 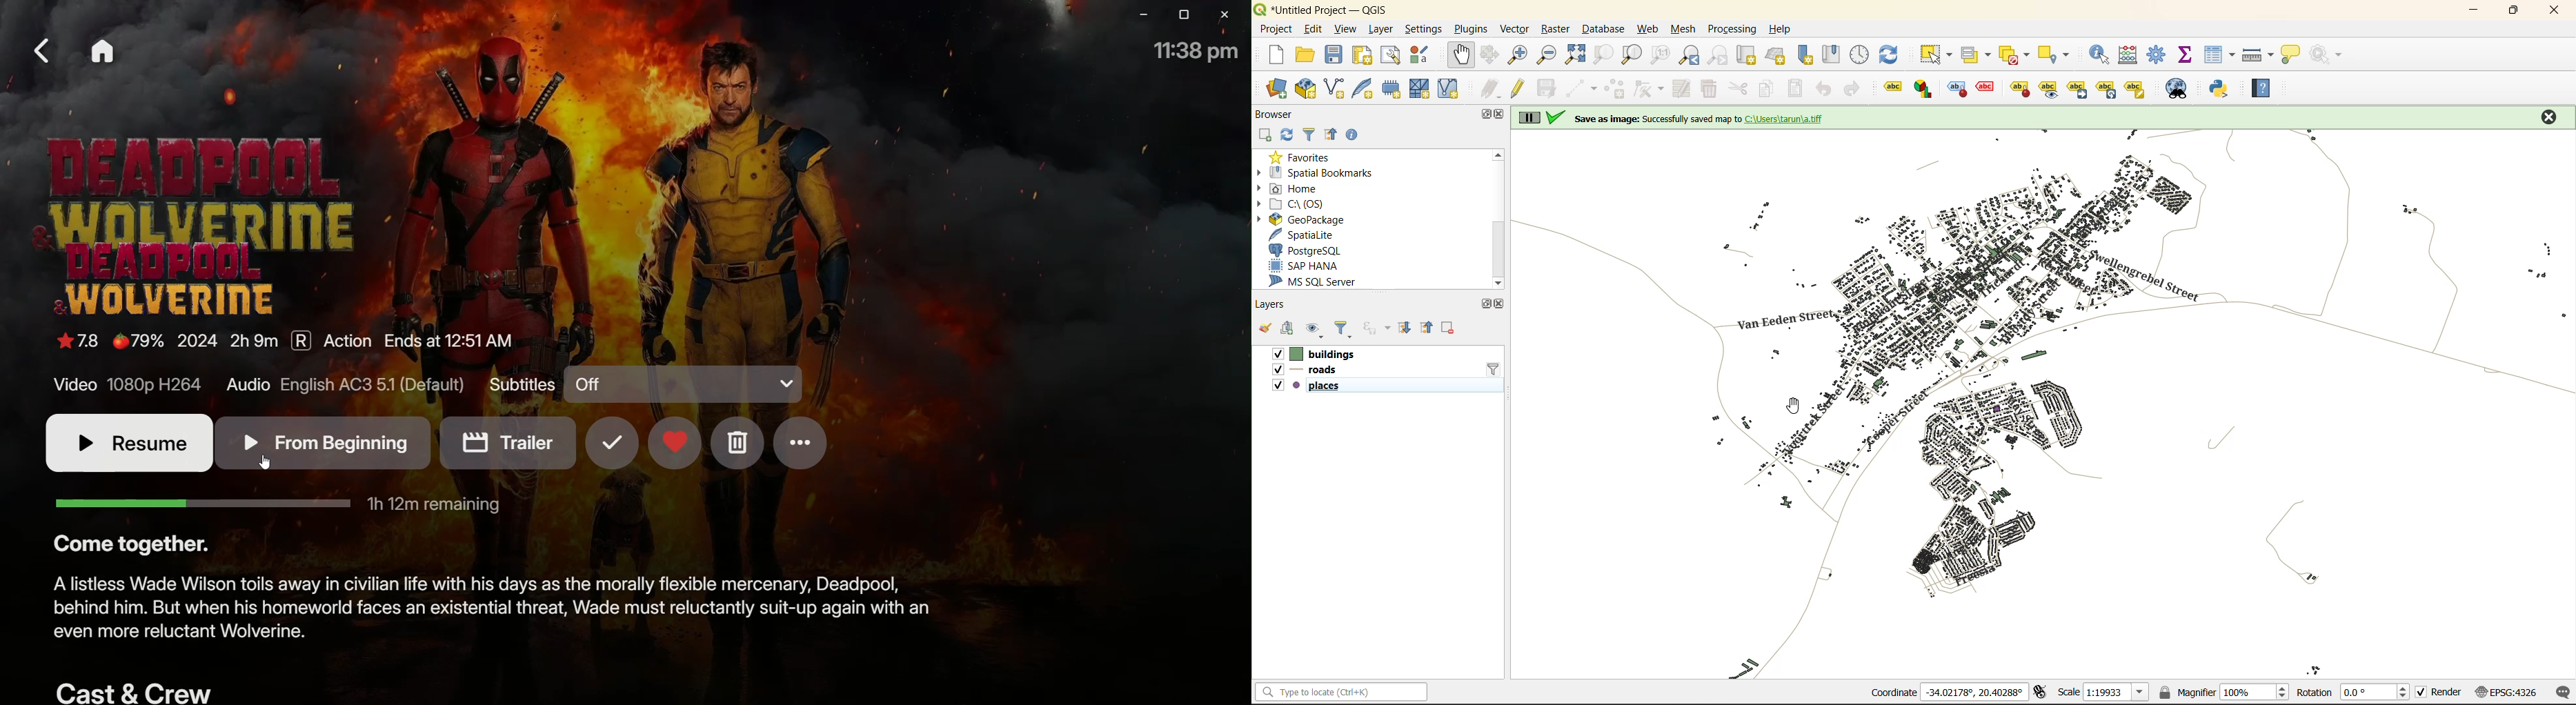 What do you see at coordinates (1486, 304) in the screenshot?
I see `maximize` at bounding box center [1486, 304].